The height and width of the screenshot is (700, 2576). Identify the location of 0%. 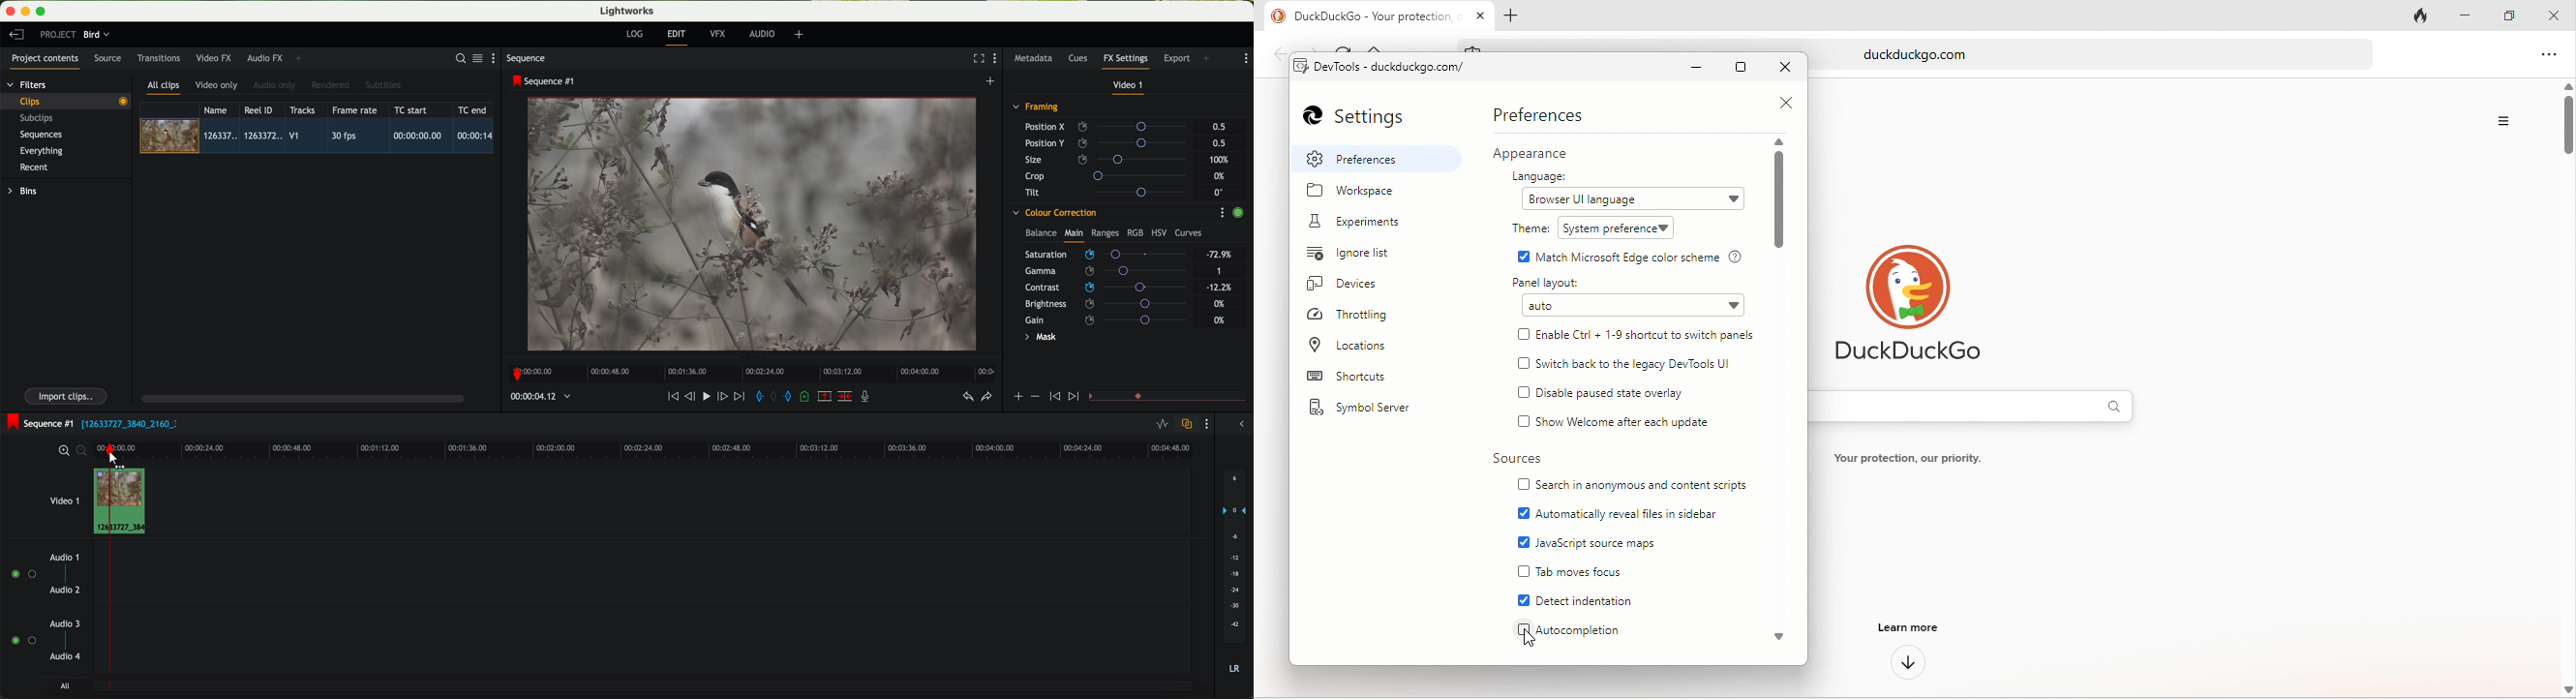
(1221, 320).